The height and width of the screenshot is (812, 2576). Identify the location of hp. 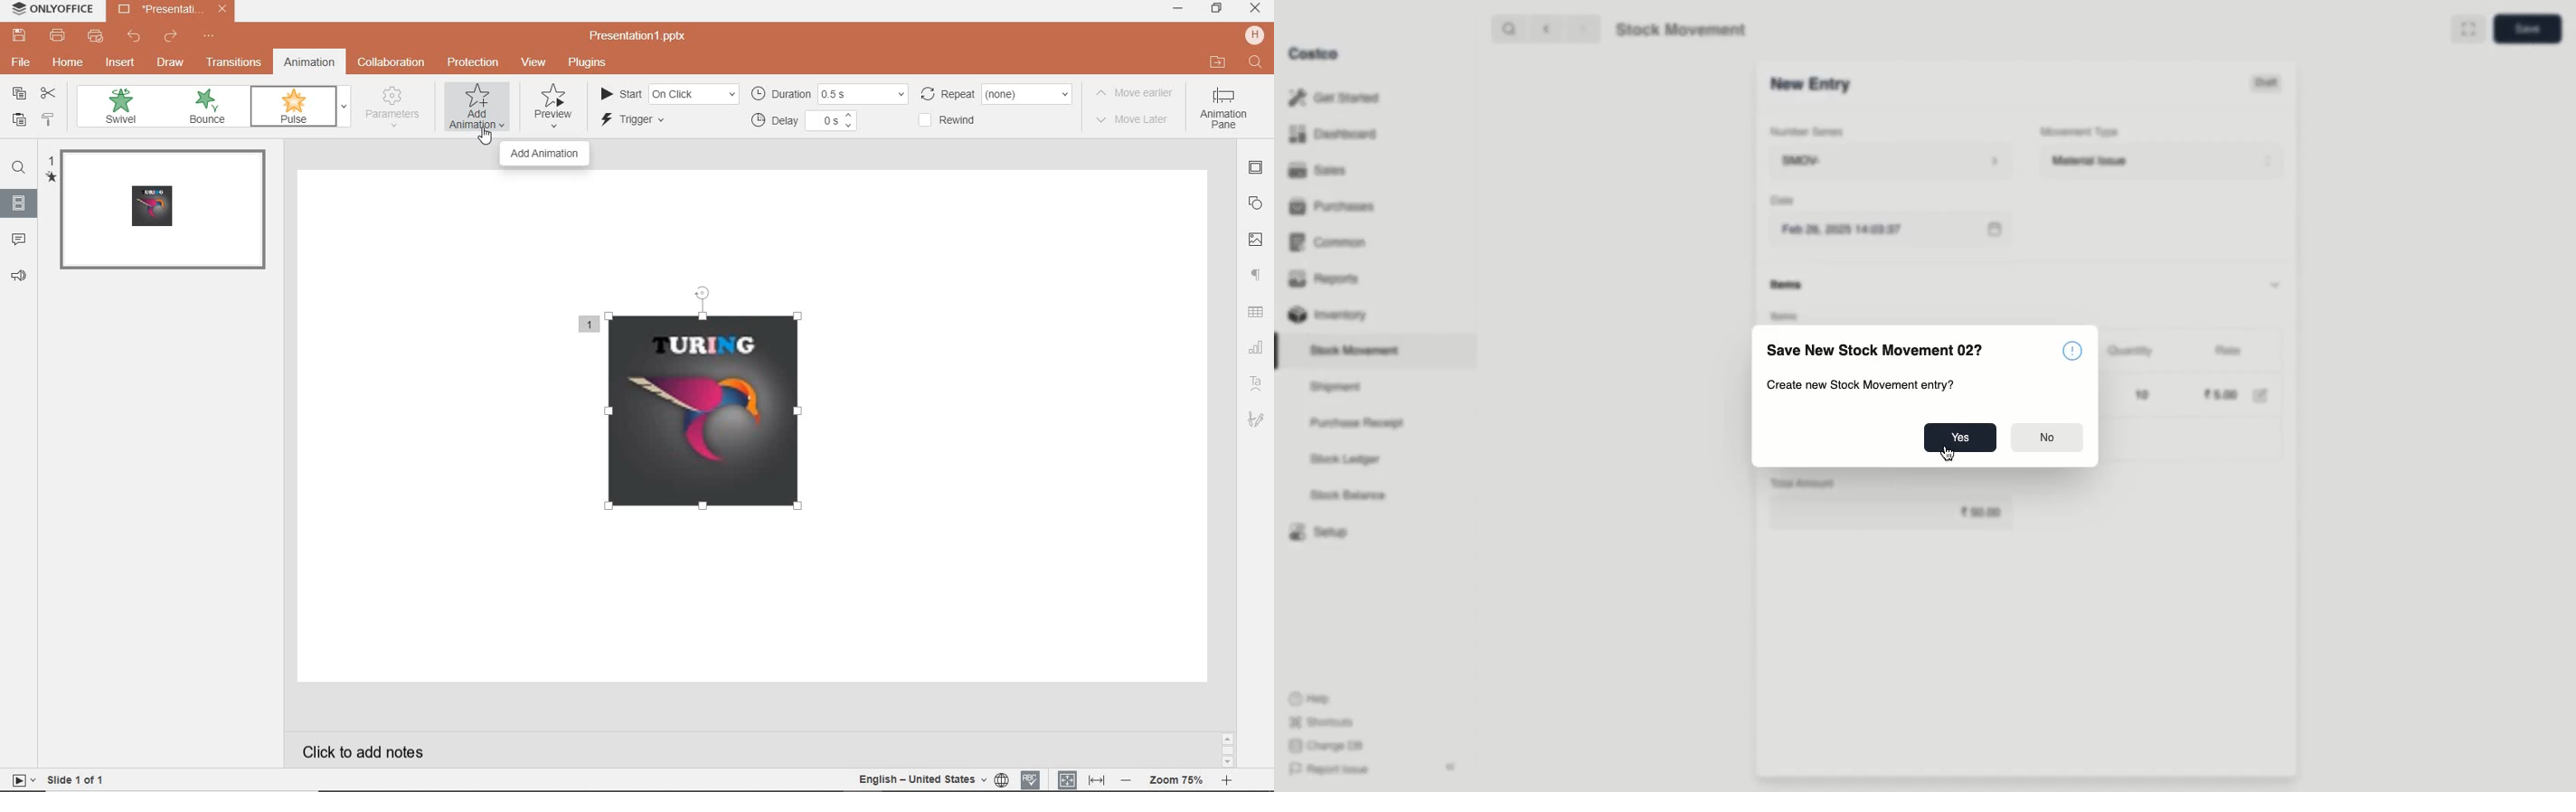
(1256, 35).